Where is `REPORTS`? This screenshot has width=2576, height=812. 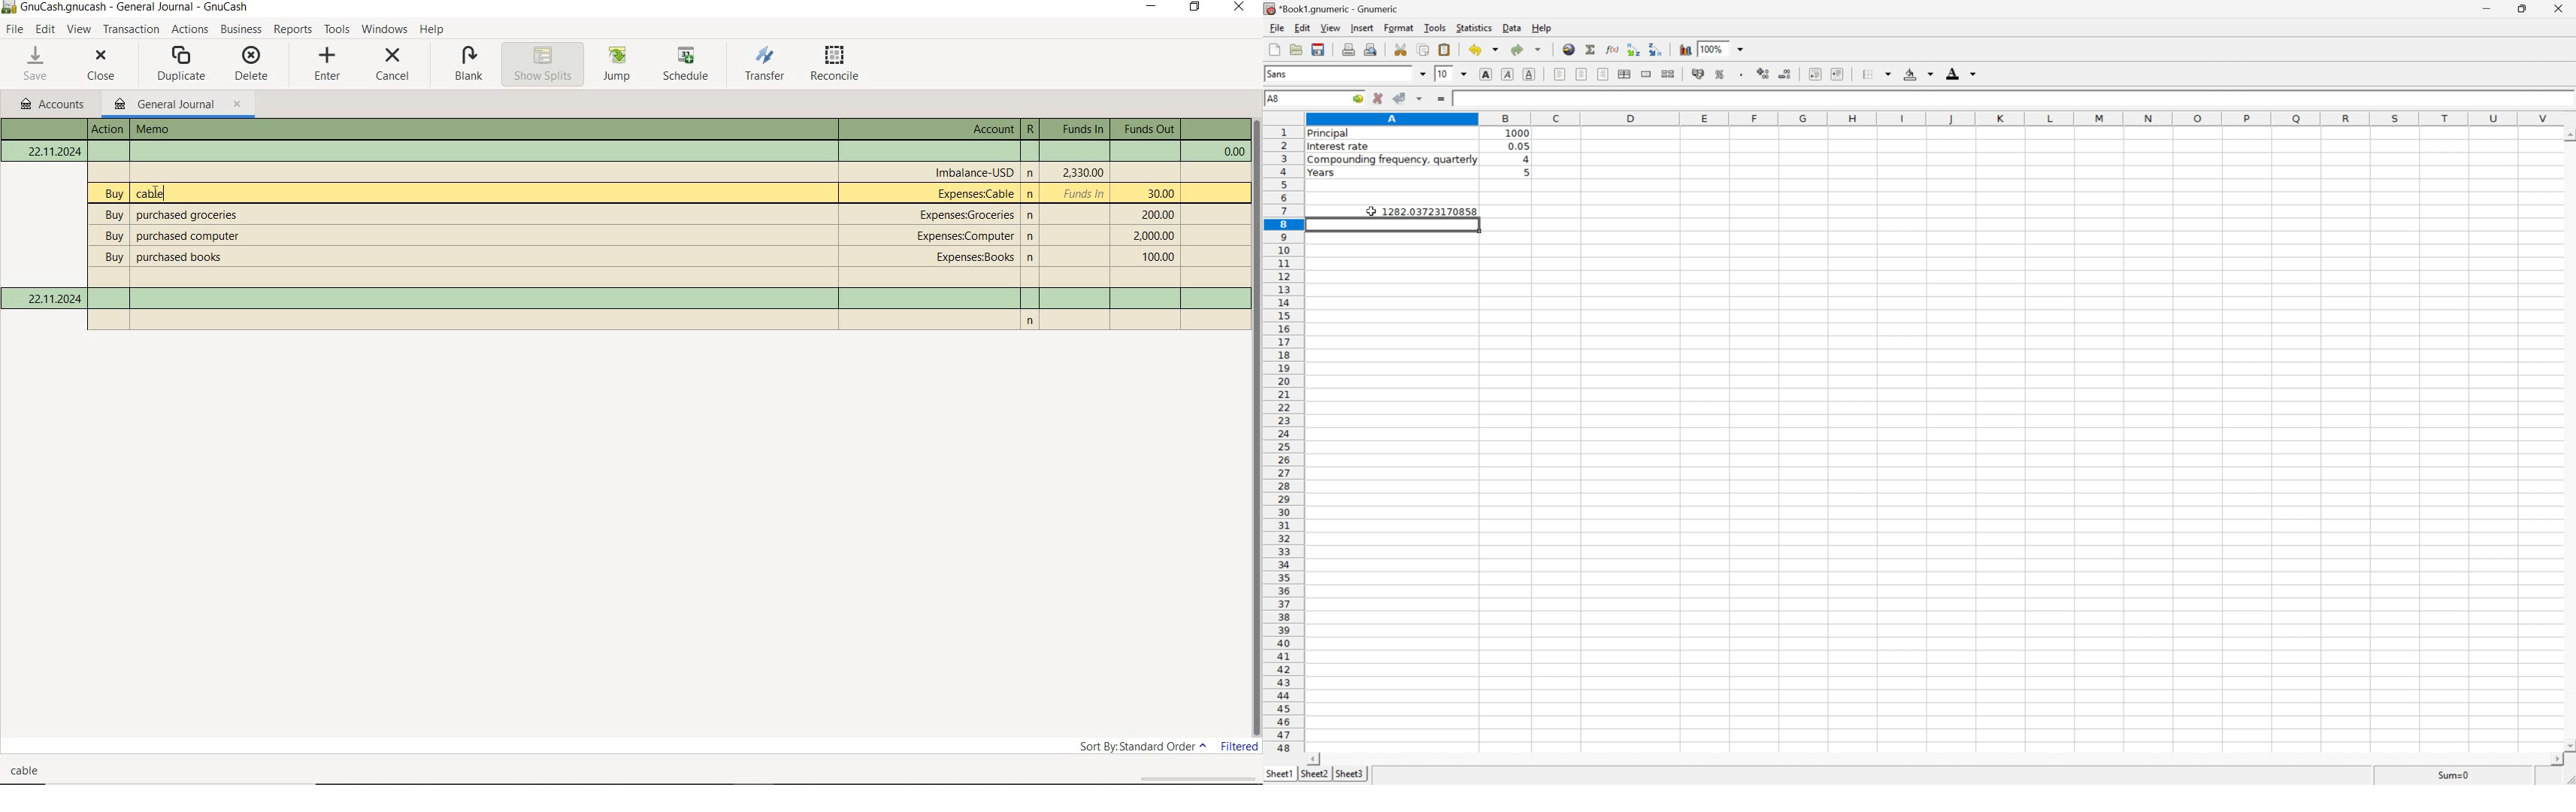
REPORTS is located at coordinates (294, 29).